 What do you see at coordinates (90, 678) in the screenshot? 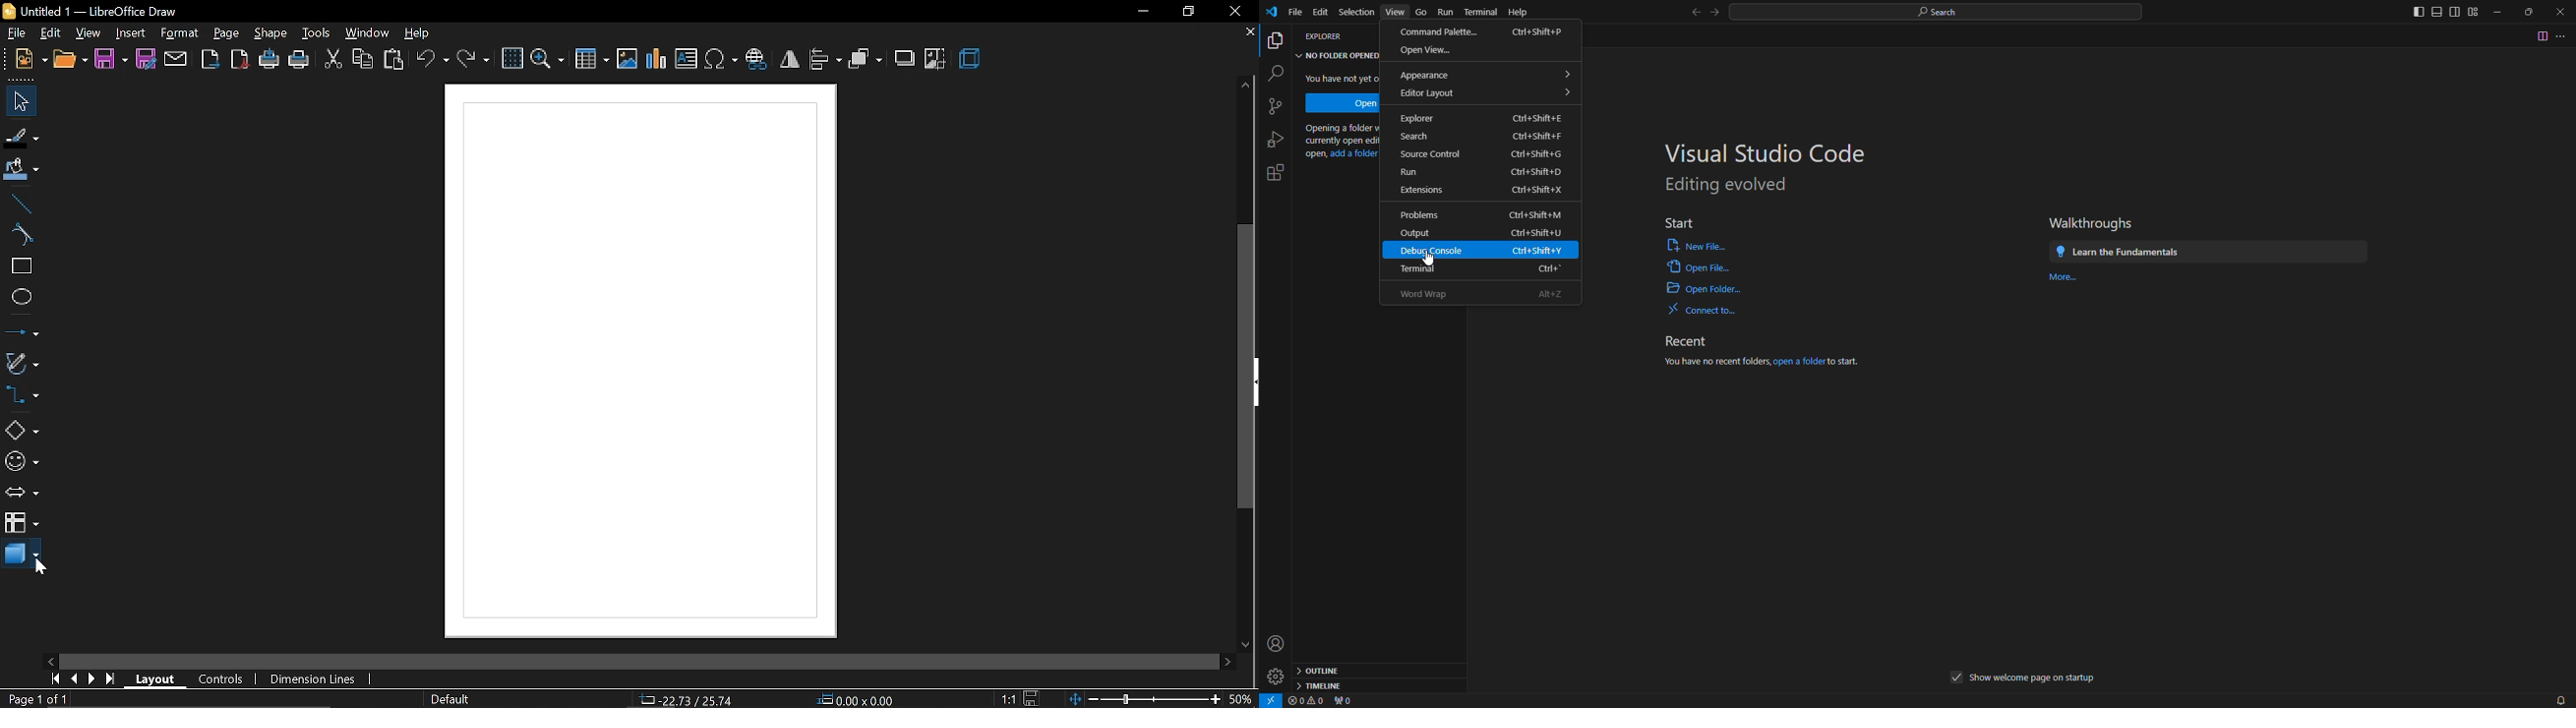
I see `next page` at bounding box center [90, 678].